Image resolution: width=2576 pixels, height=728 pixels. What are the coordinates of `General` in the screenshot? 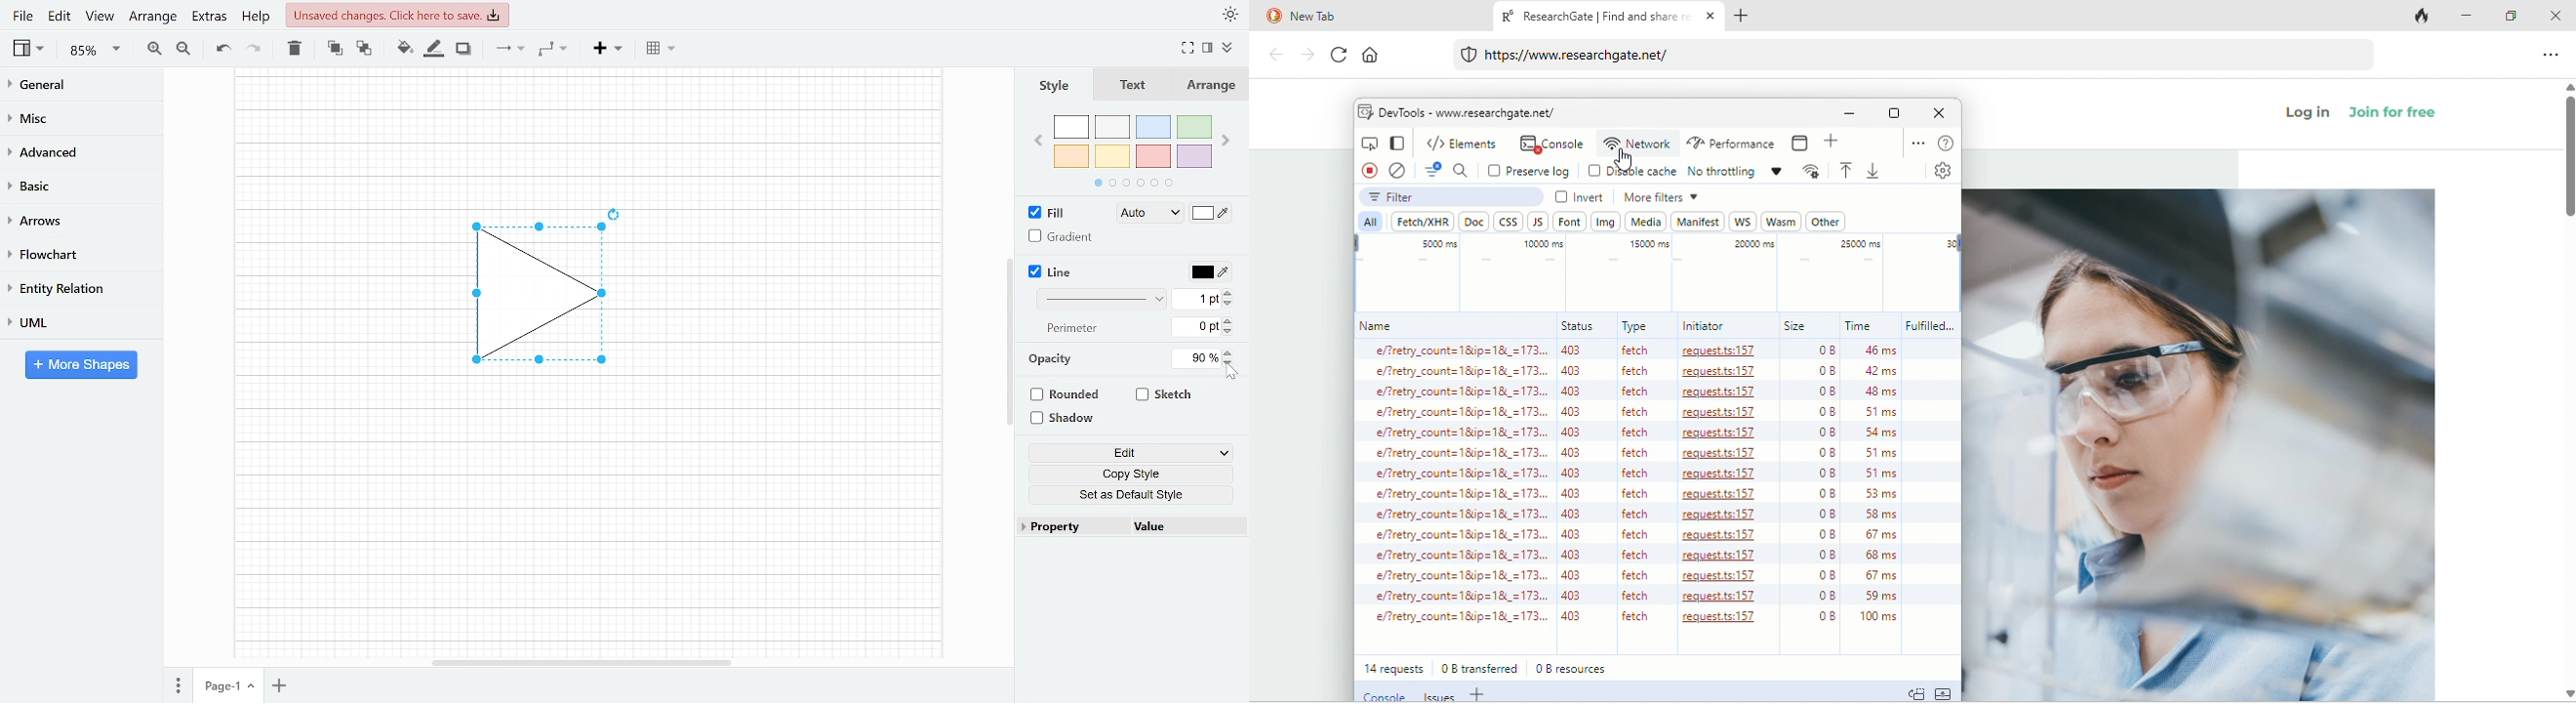 It's located at (74, 87).